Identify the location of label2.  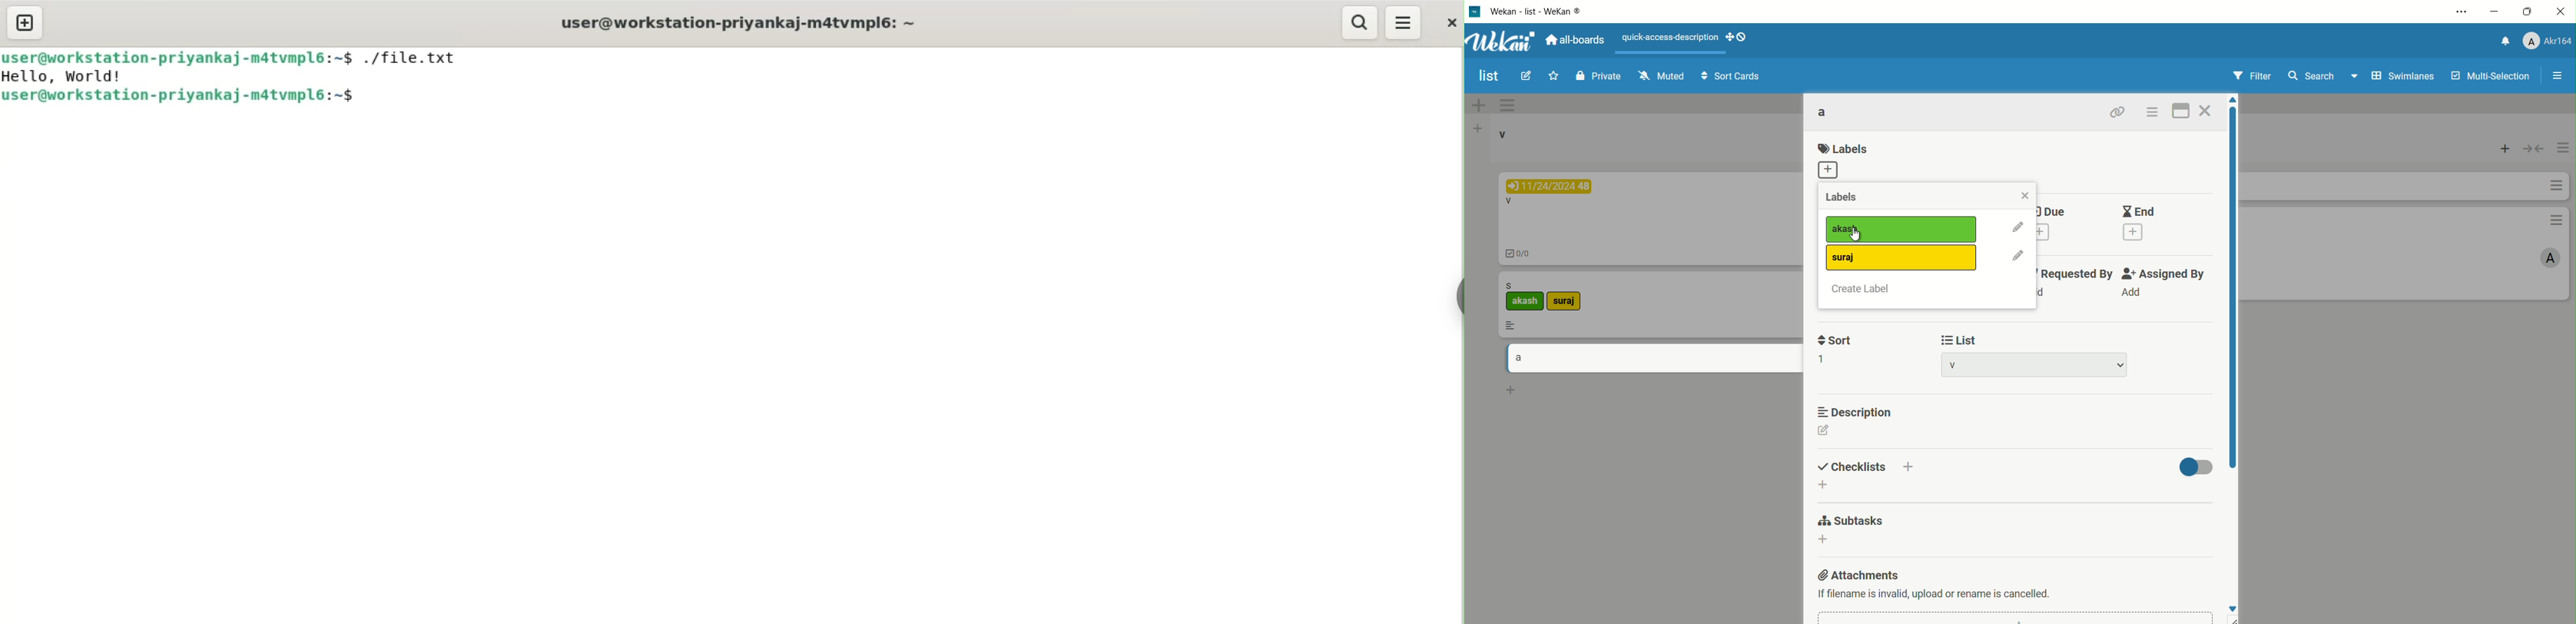
(1843, 257).